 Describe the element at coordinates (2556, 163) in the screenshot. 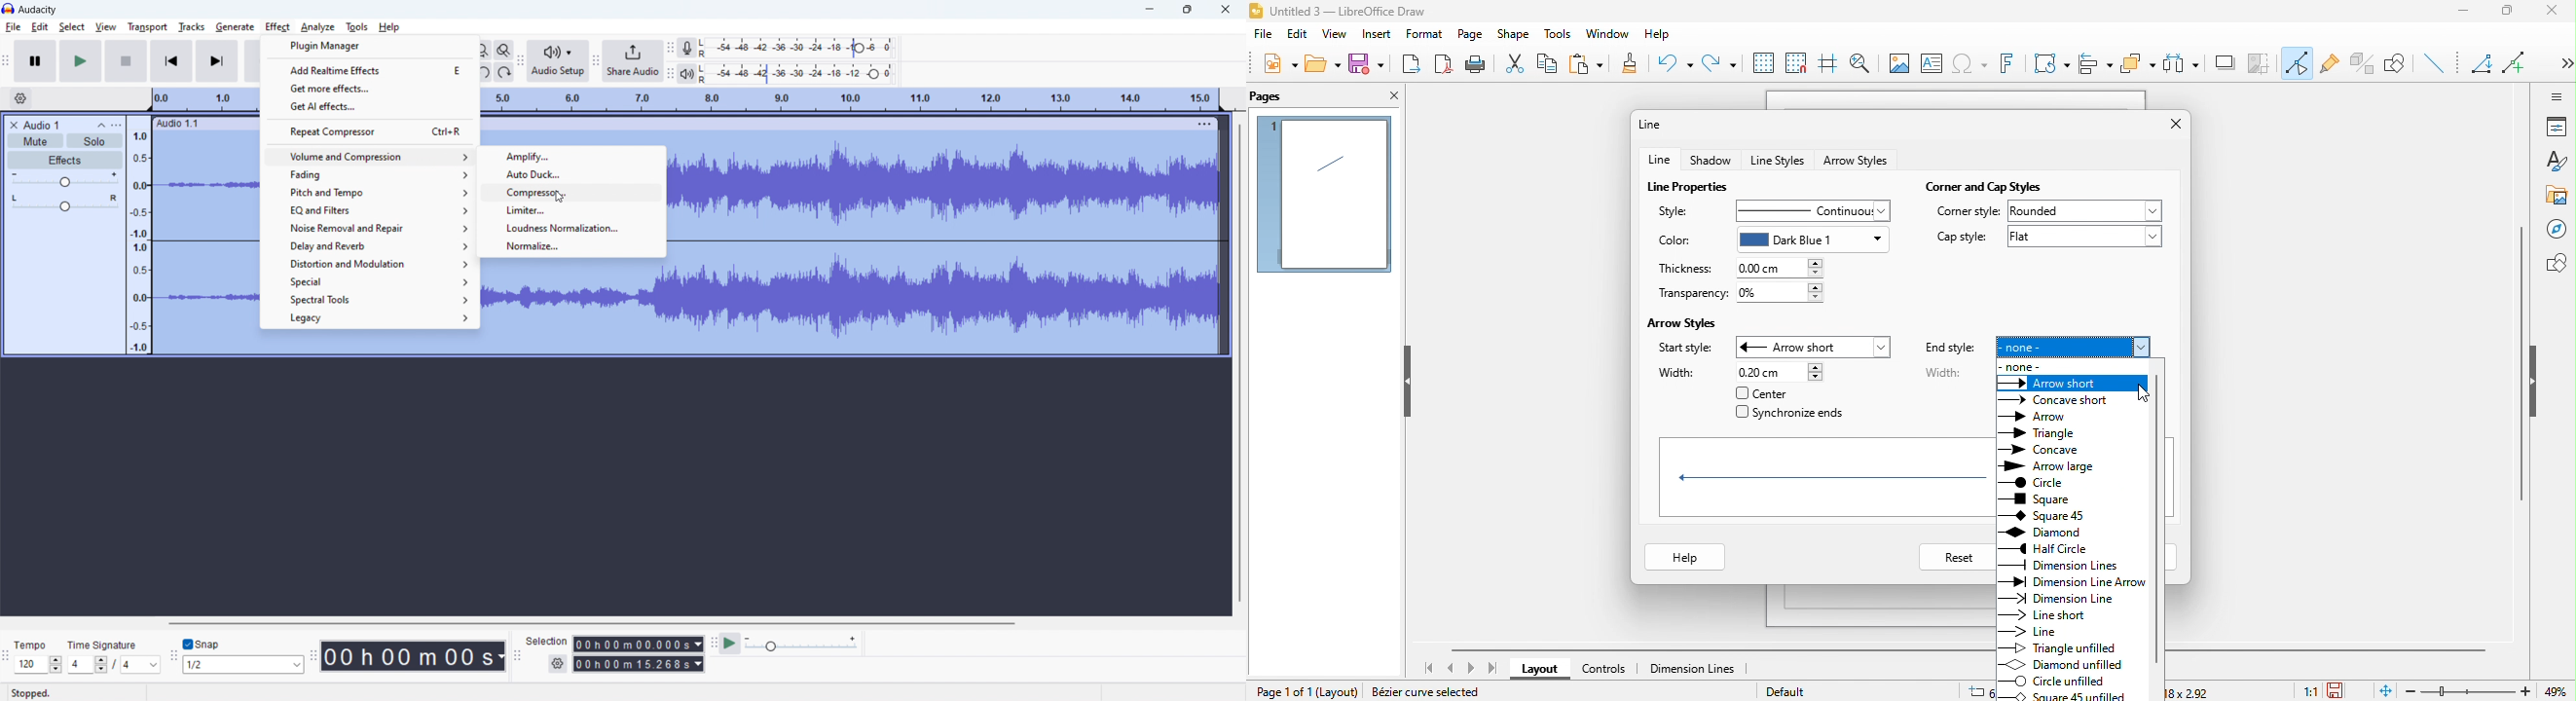

I see `styles` at that location.